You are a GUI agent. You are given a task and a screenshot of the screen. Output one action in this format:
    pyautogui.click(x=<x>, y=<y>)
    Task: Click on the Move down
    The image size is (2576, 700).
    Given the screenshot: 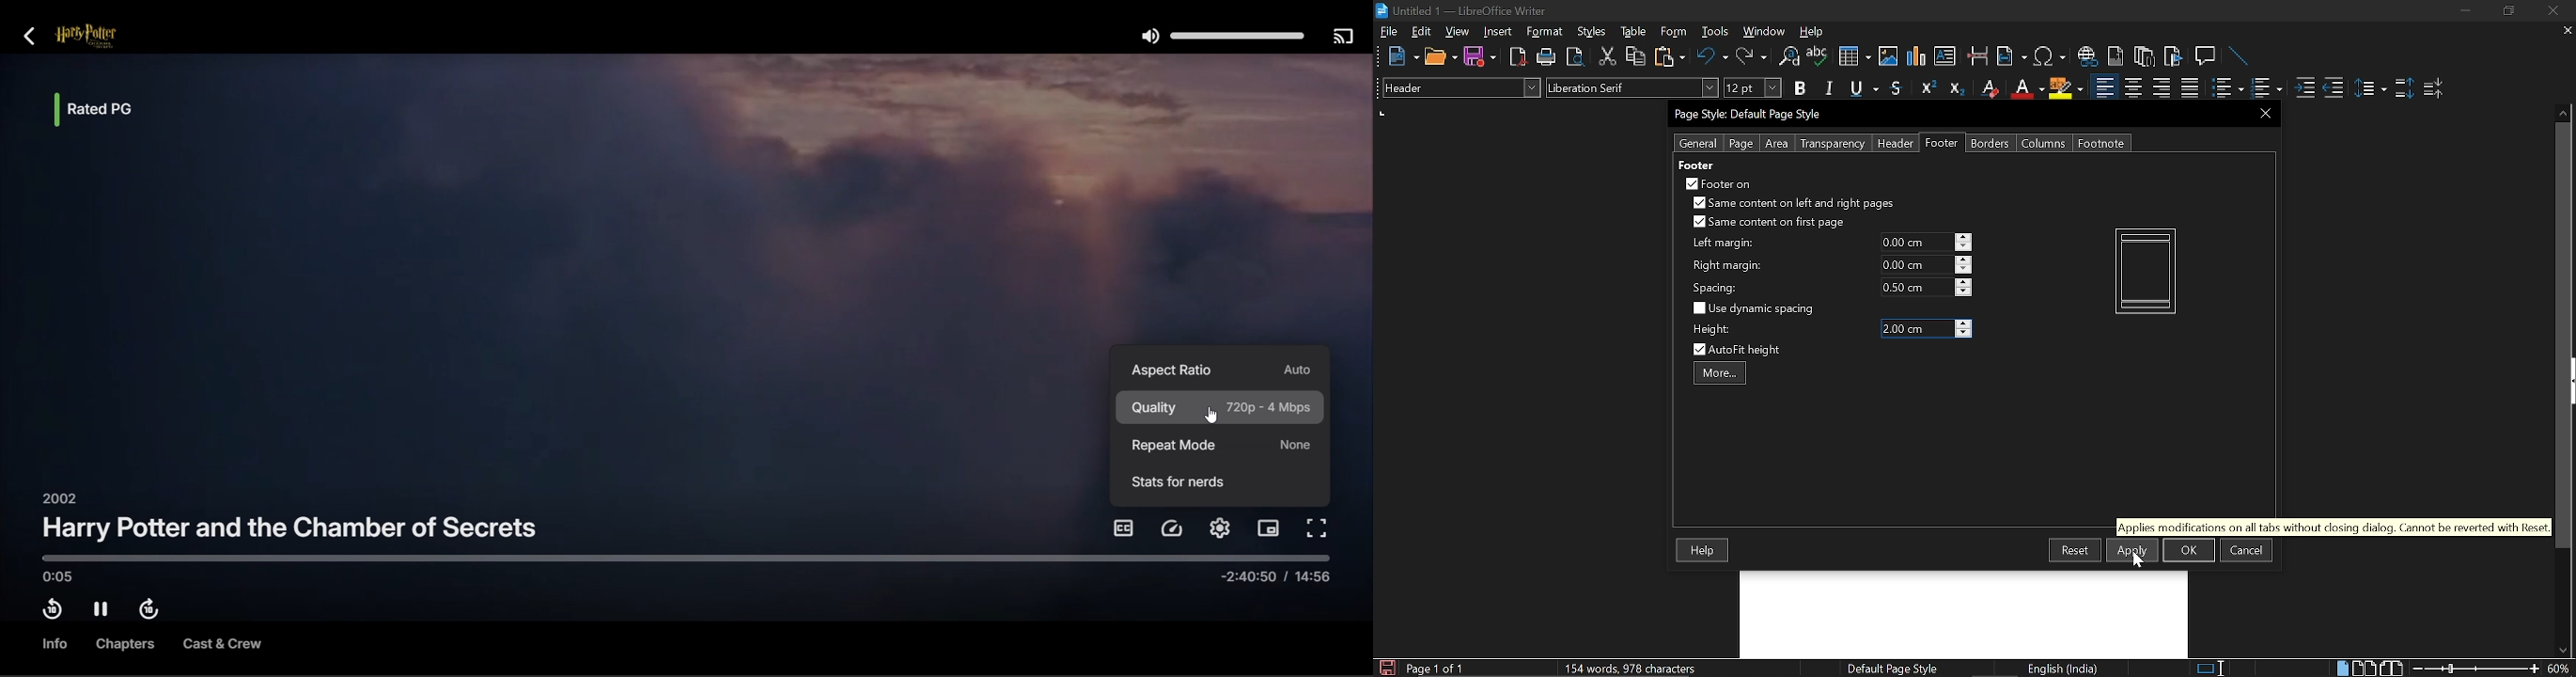 What is the action you would take?
    pyautogui.click(x=2562, y=651)
    